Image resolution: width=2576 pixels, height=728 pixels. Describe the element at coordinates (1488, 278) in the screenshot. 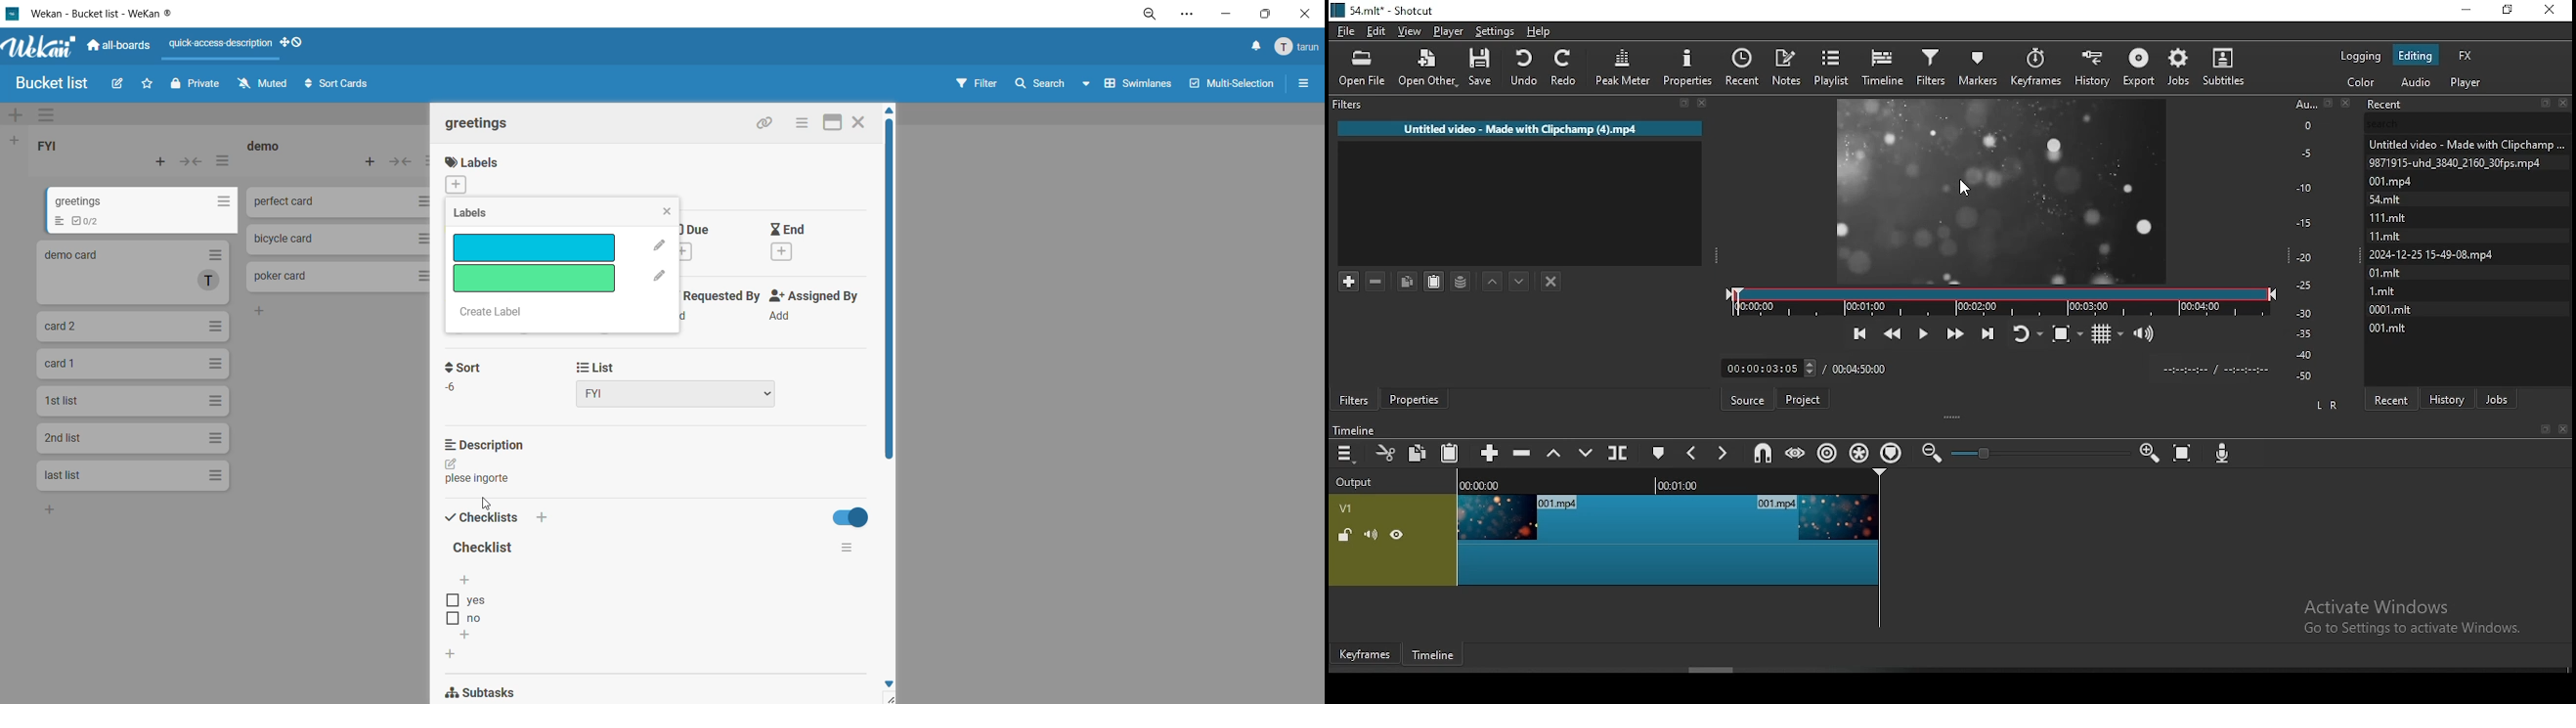

I see `move filter up` at that location.